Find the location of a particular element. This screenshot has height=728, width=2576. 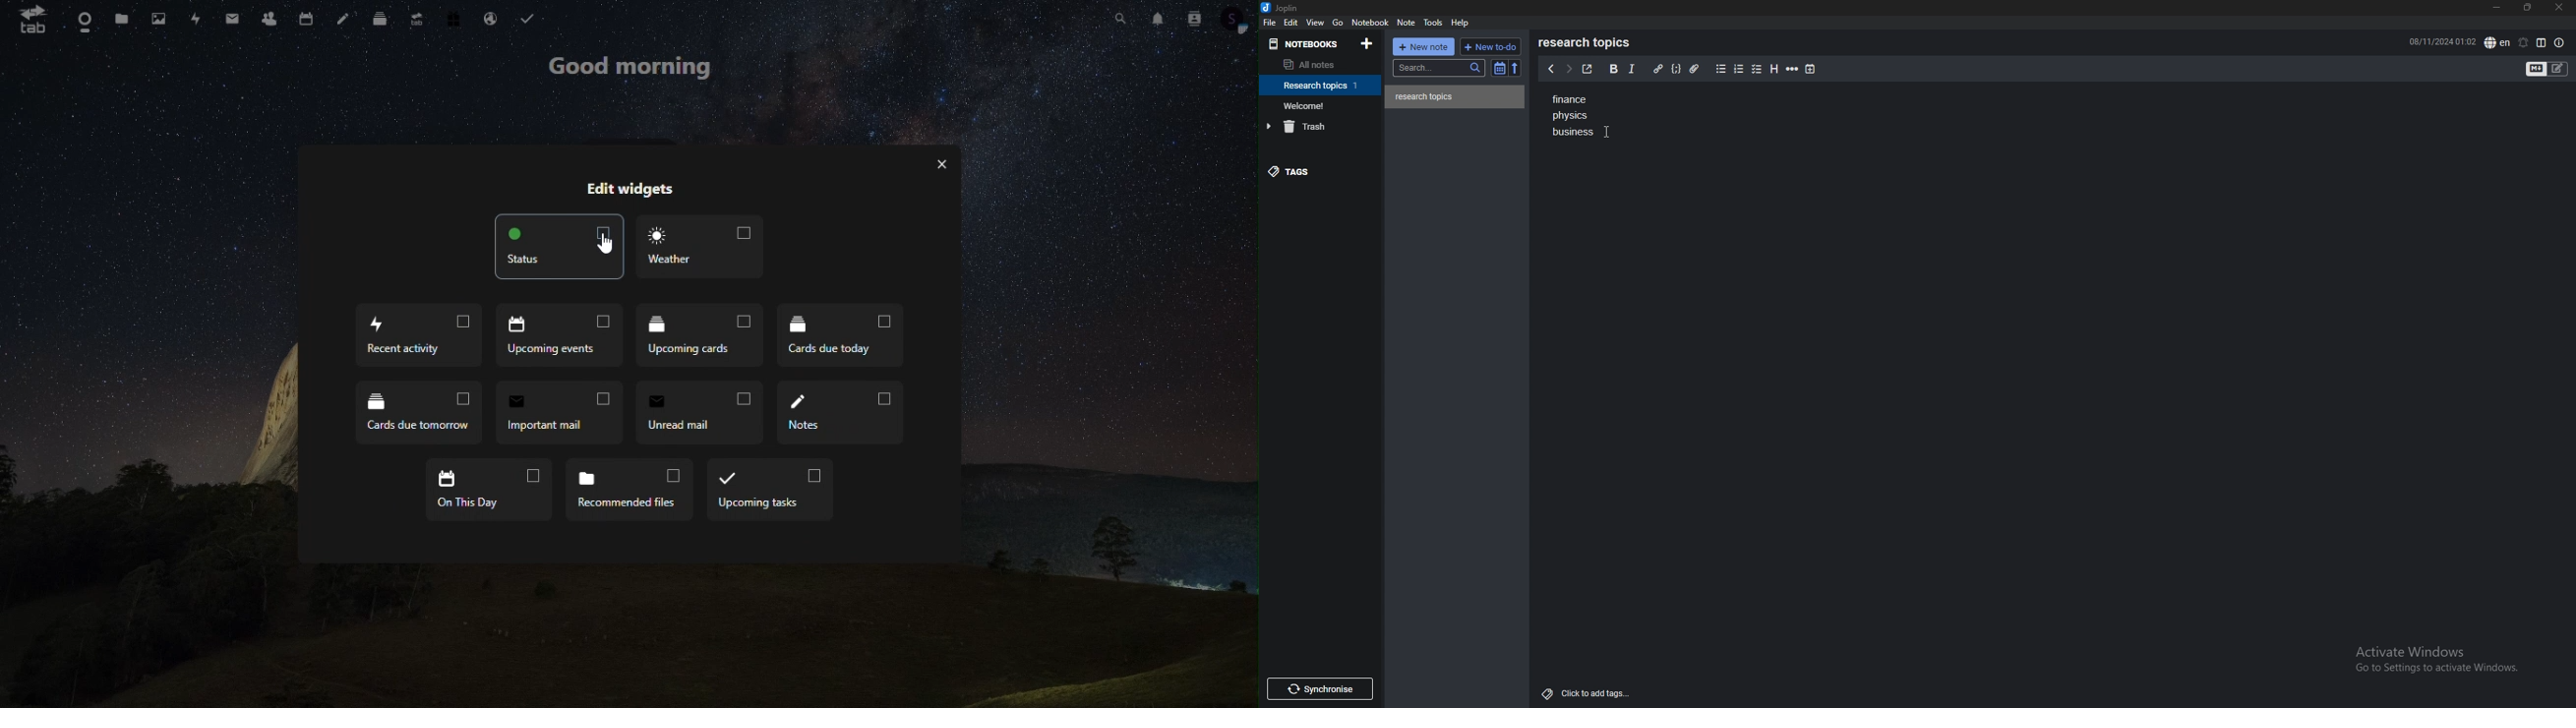

bullet list is located at coordinates (1721, 69).